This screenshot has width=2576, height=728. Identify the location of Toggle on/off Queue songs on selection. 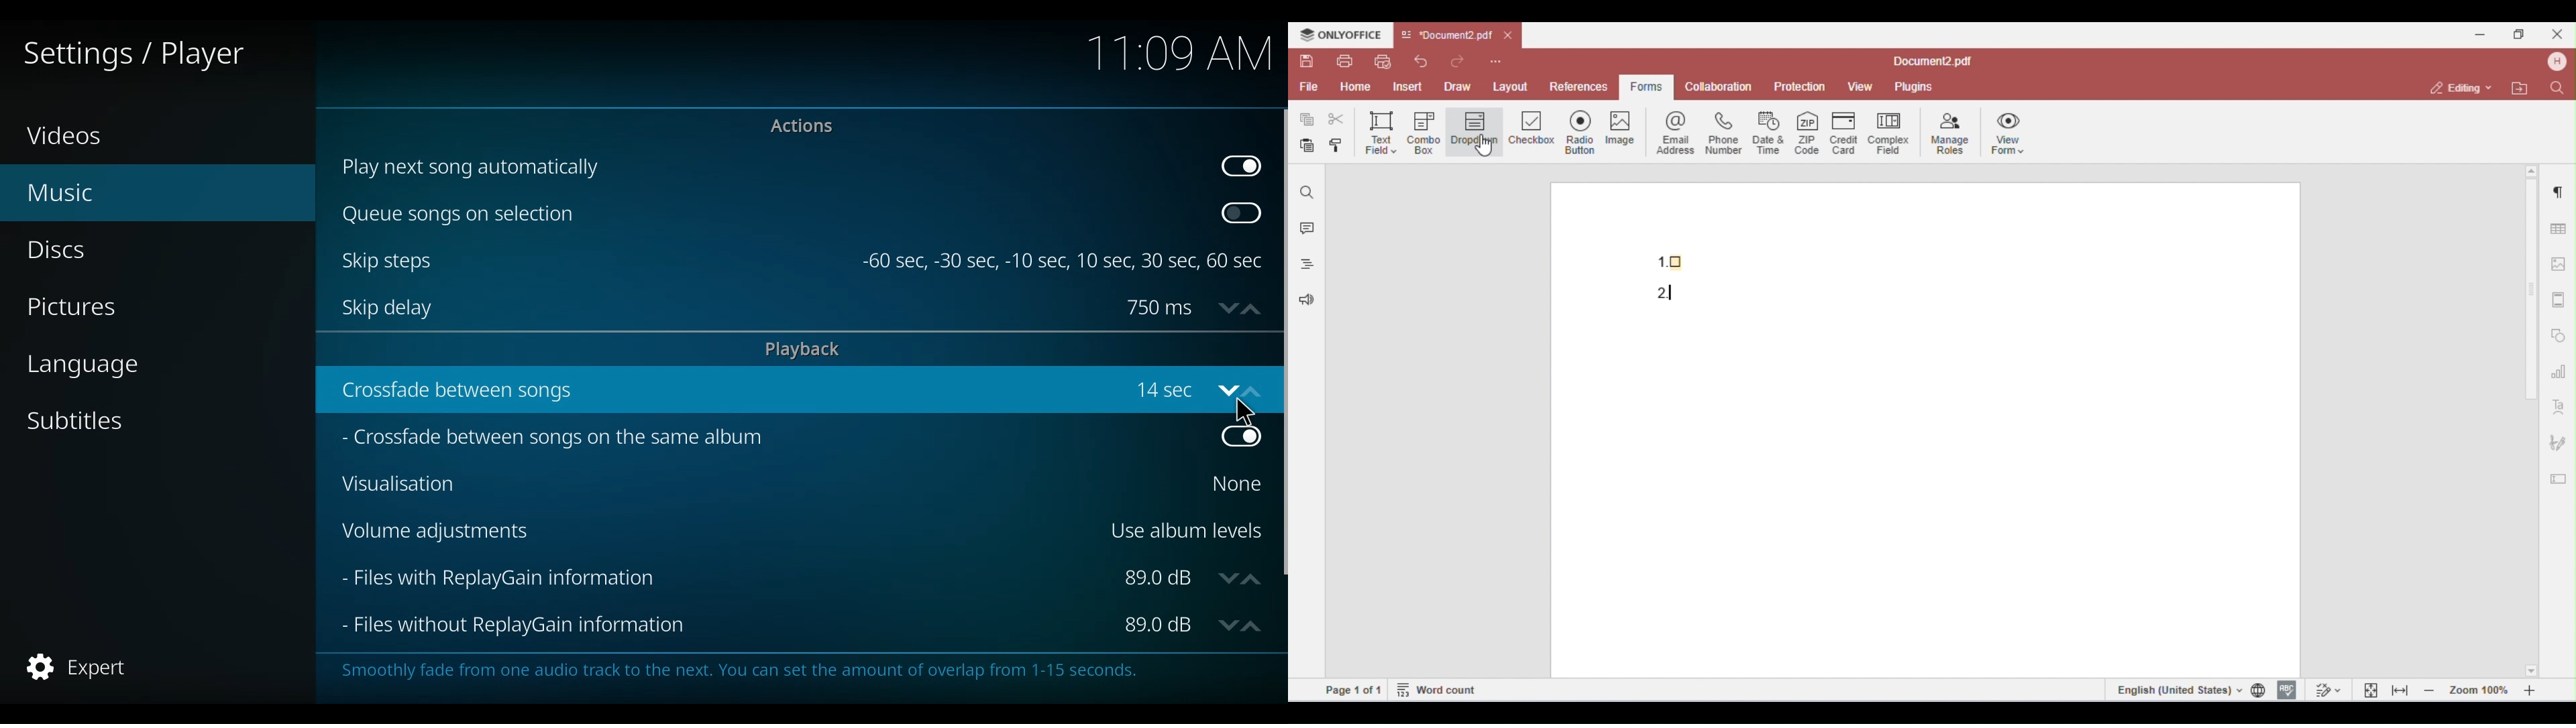
(1238, 214).